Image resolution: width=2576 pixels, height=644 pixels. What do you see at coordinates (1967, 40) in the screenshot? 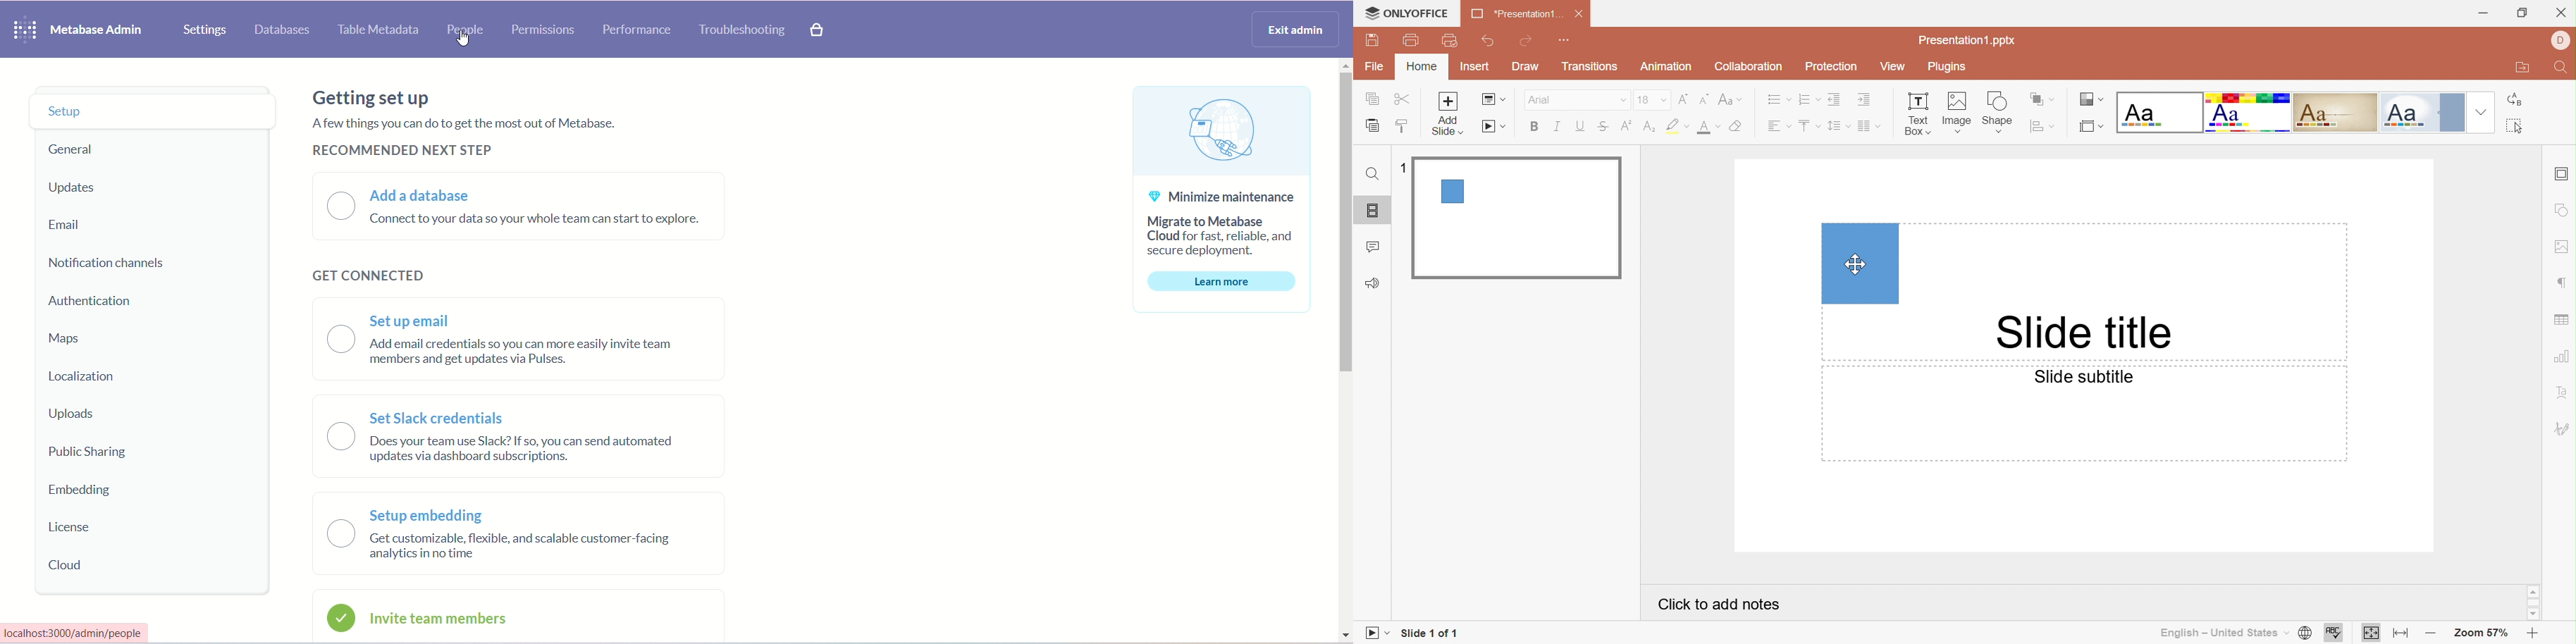
I see `Presentation1.pptx` at bounding box center [1967, 40].